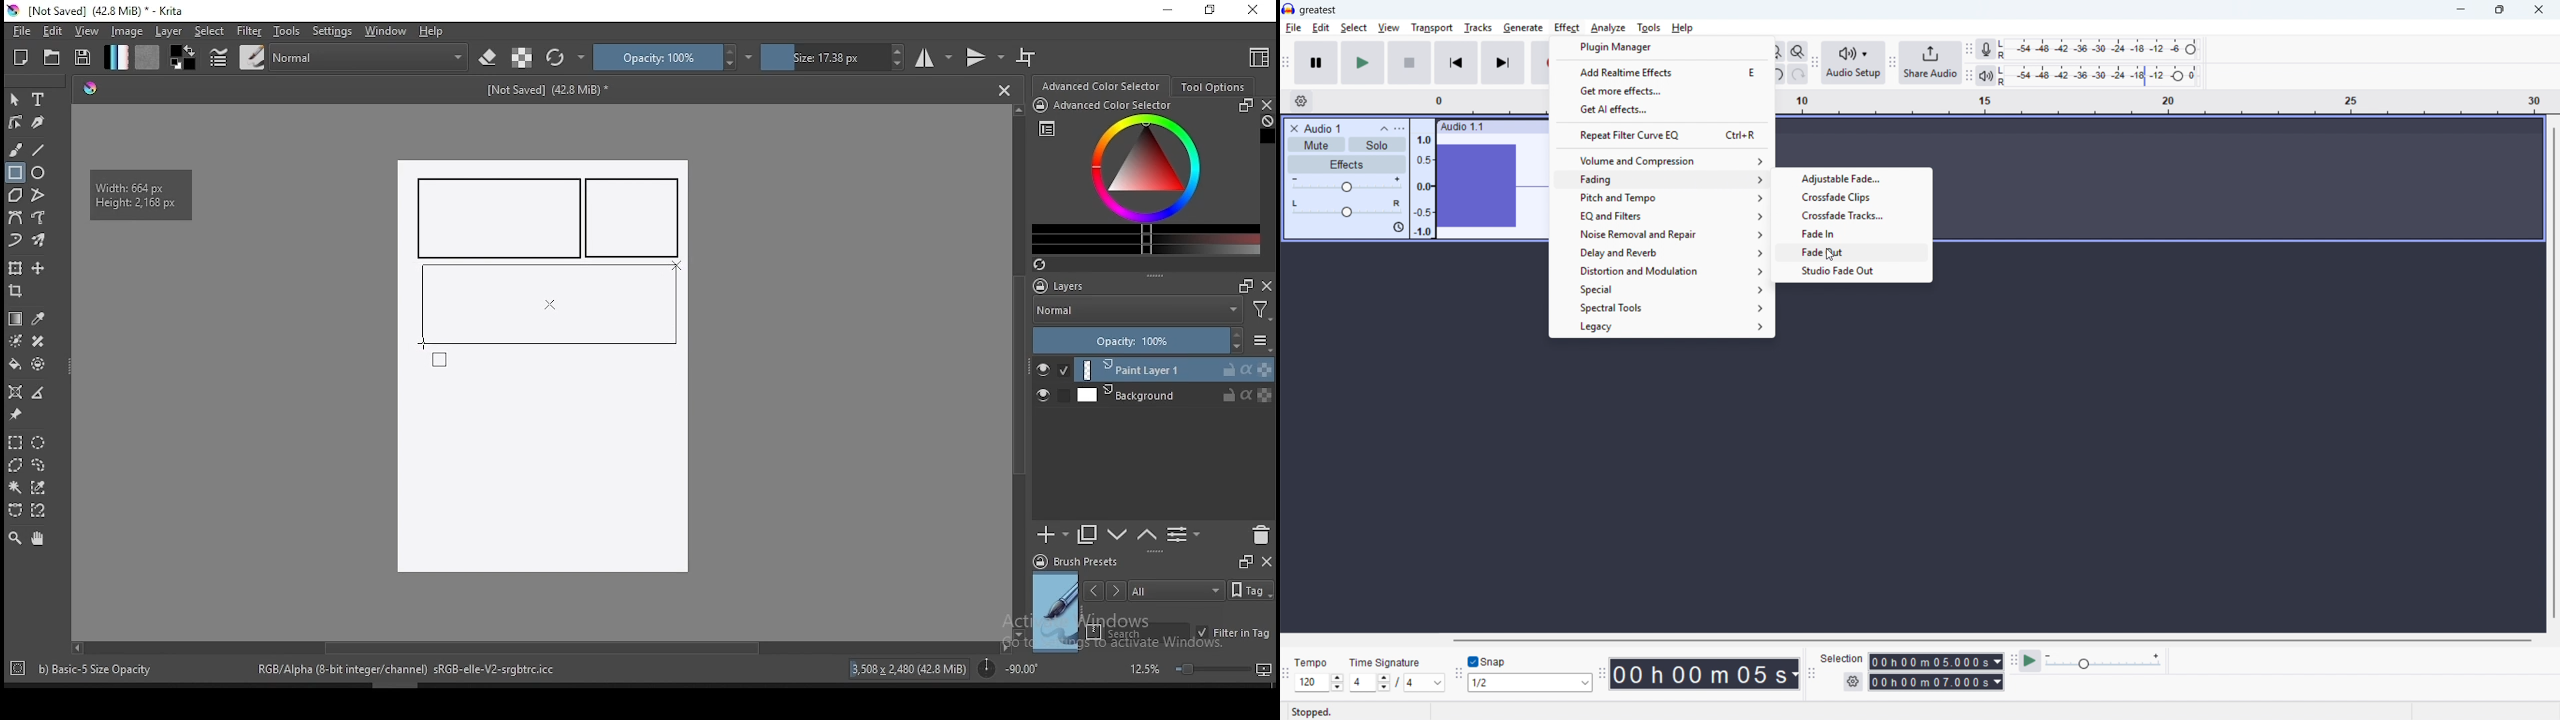  I want to click on  close window, so click(1255, 11).